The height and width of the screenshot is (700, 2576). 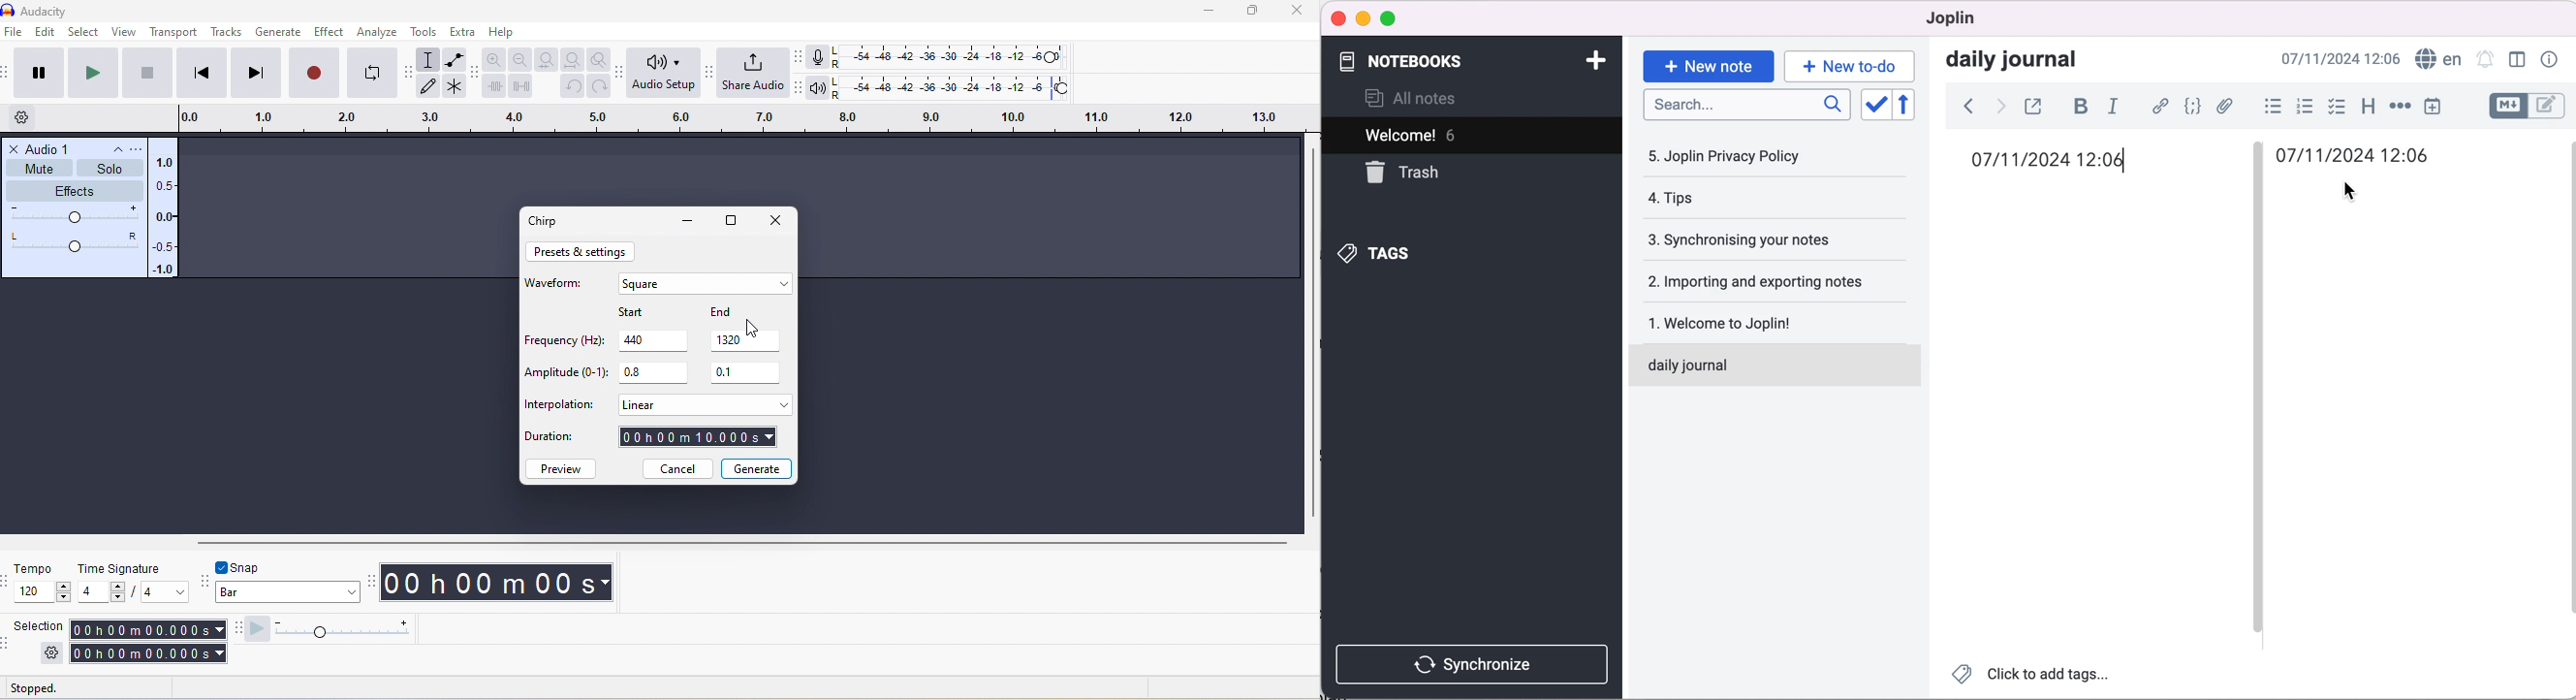 I want to click on synchronising your notes, so click(x=1758, y=240).